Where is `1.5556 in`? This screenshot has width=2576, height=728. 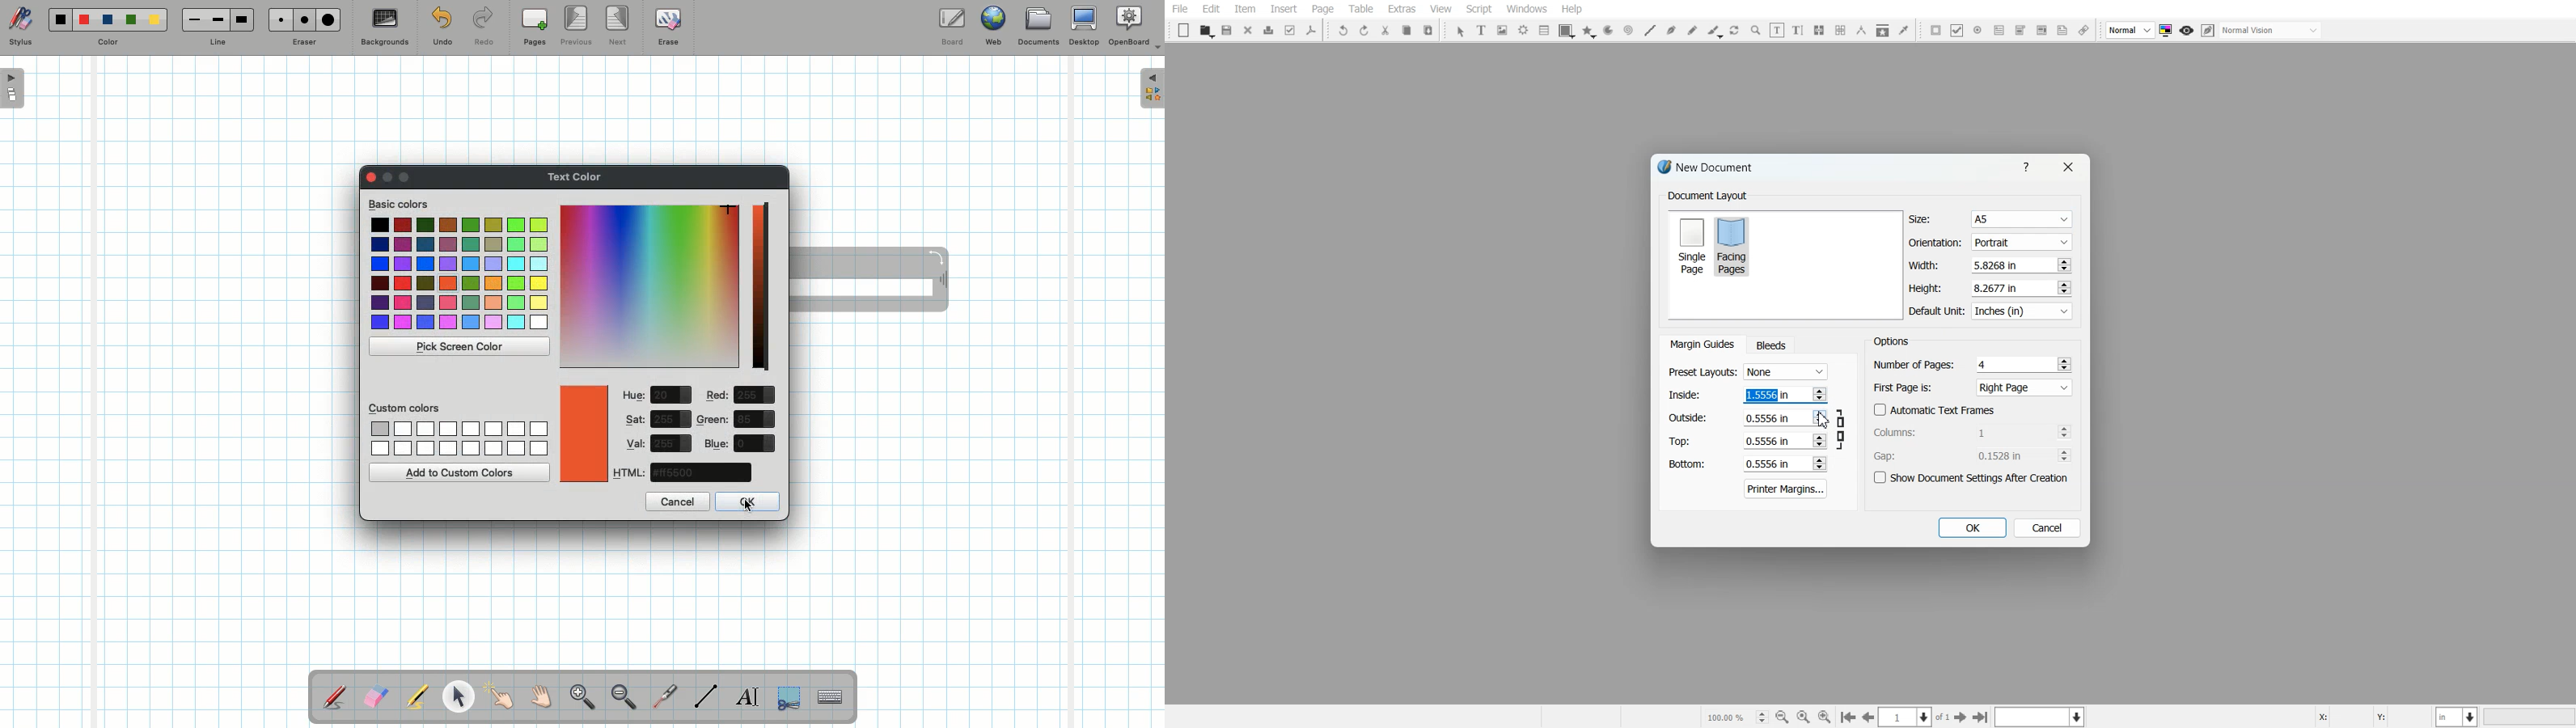
1.5556 in is located at coordinates (1767, 393).